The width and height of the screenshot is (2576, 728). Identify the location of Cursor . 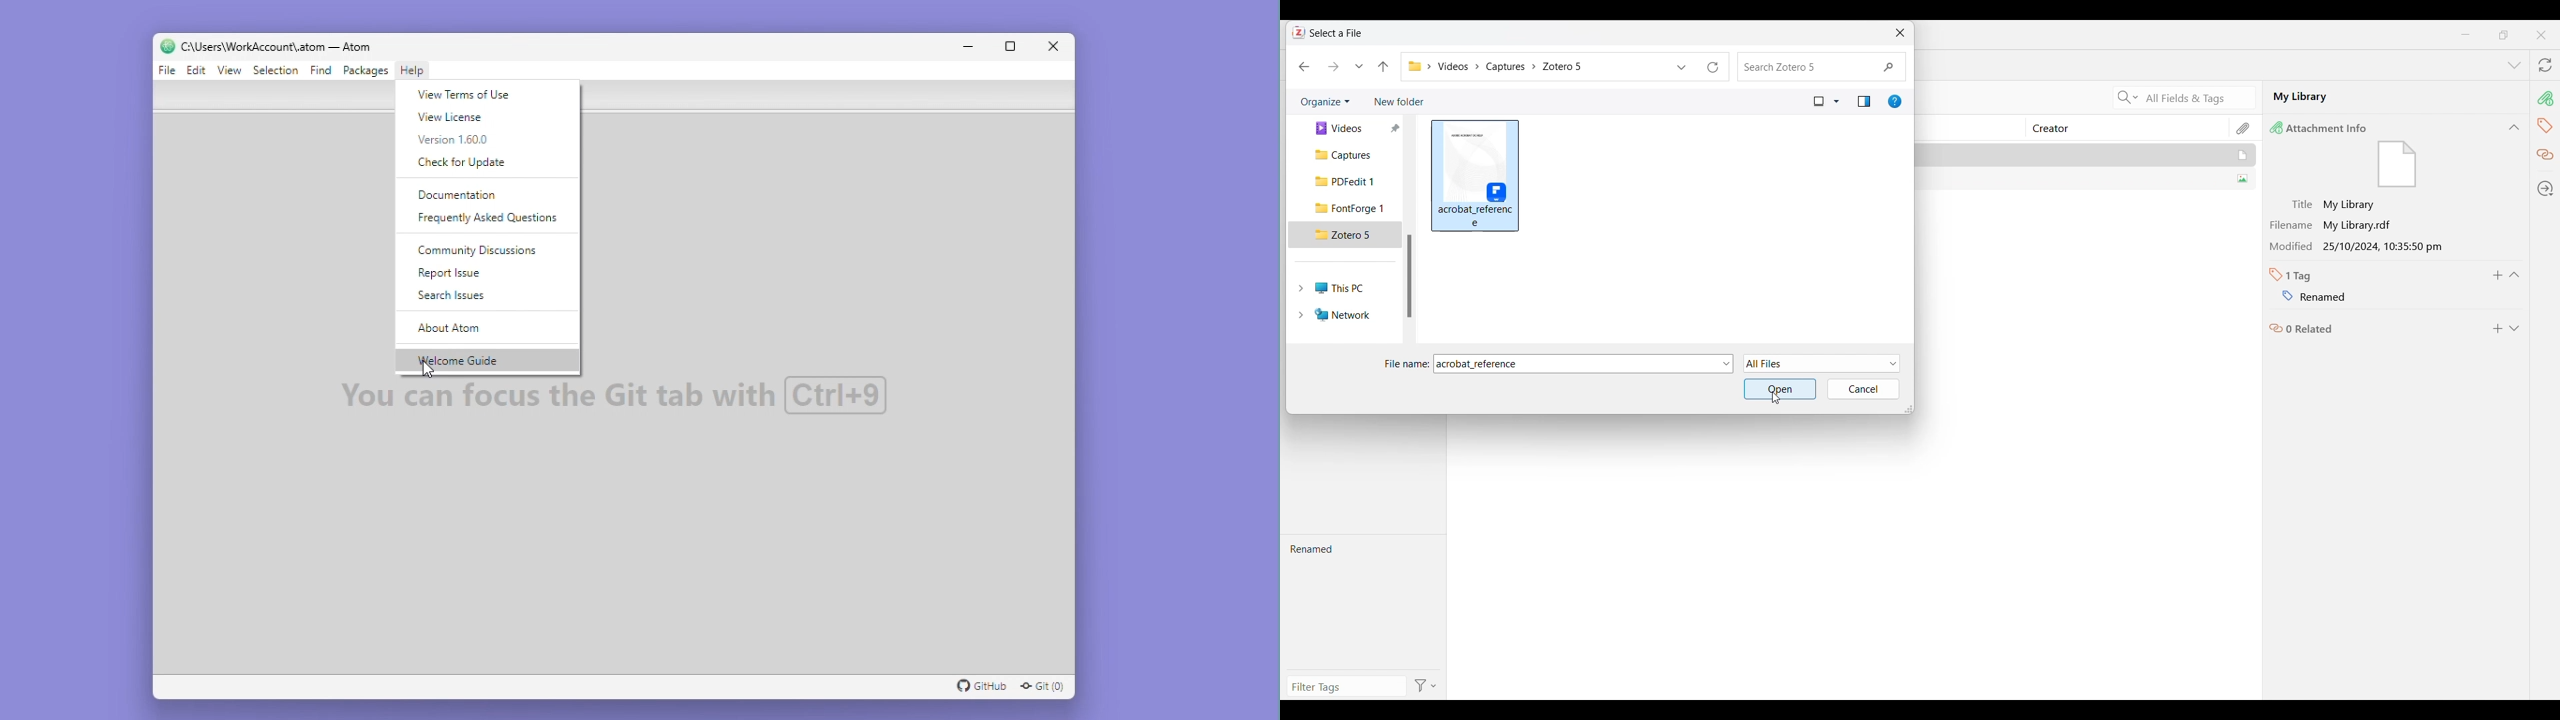
(1776, 398).